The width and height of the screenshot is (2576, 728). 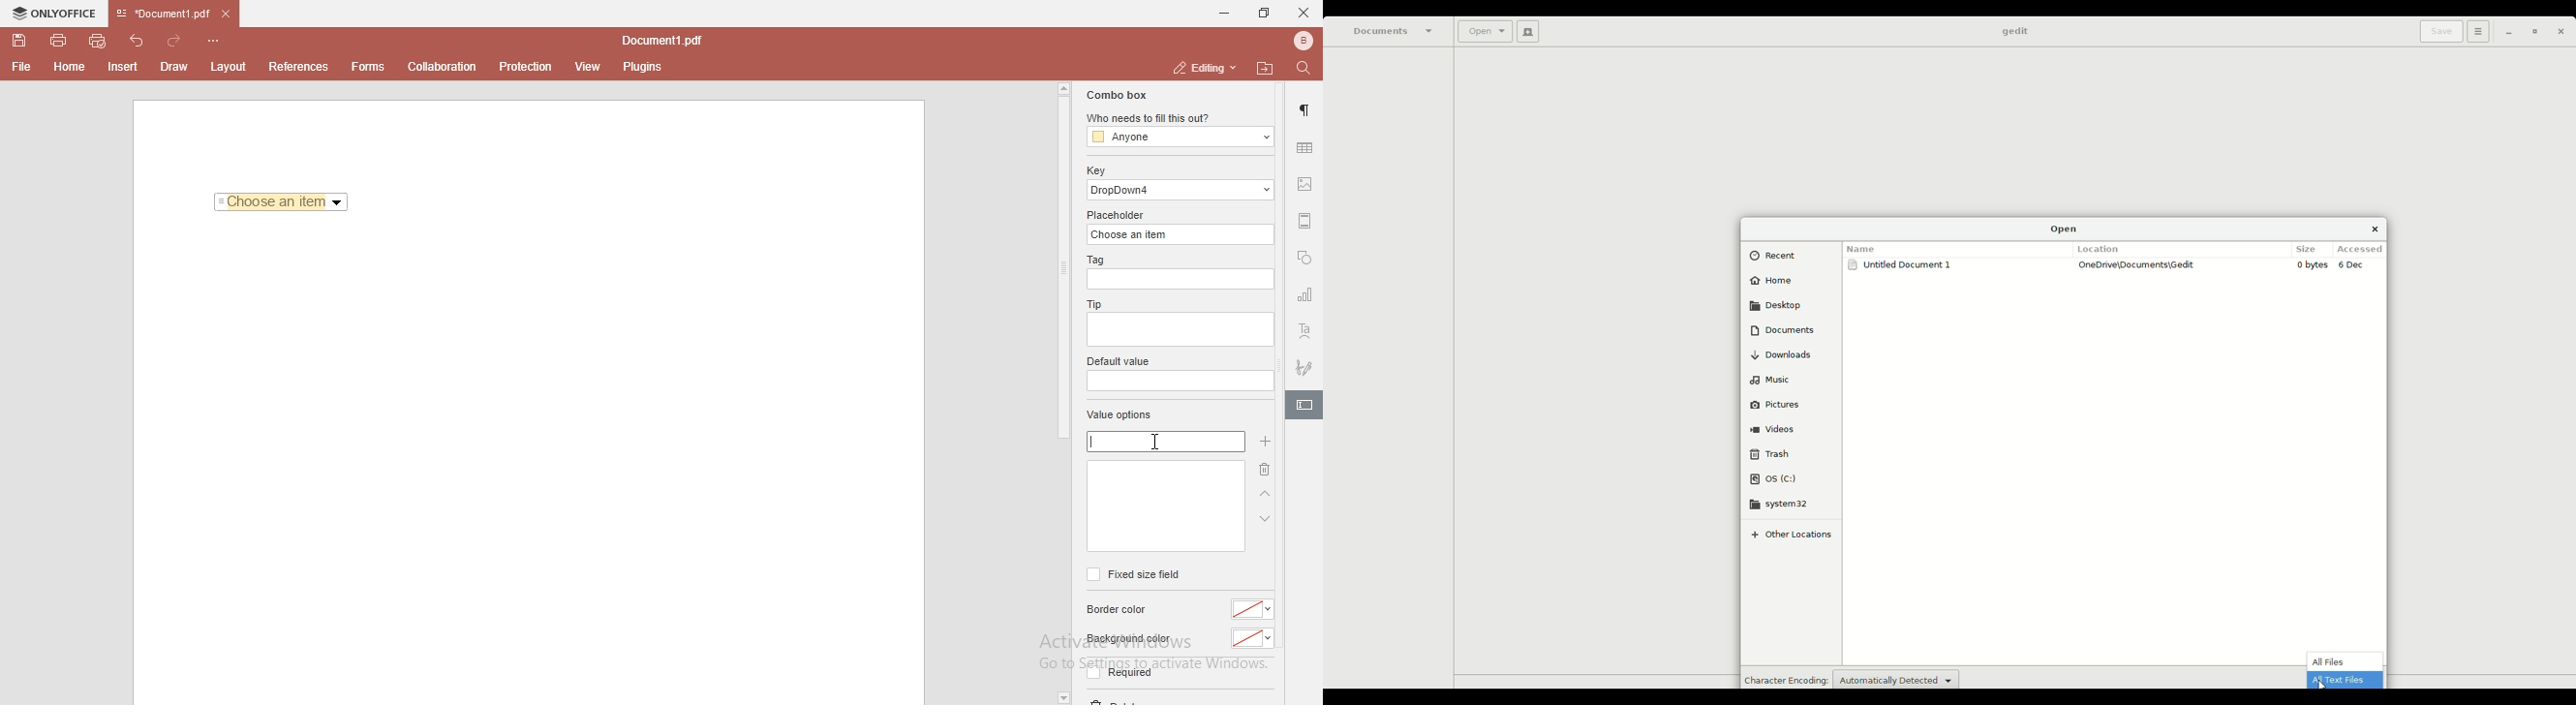 What do you see at coordinates (1132, 574) in the screenshot?
I see `fixed size field` at bounding box center [1132, 574].